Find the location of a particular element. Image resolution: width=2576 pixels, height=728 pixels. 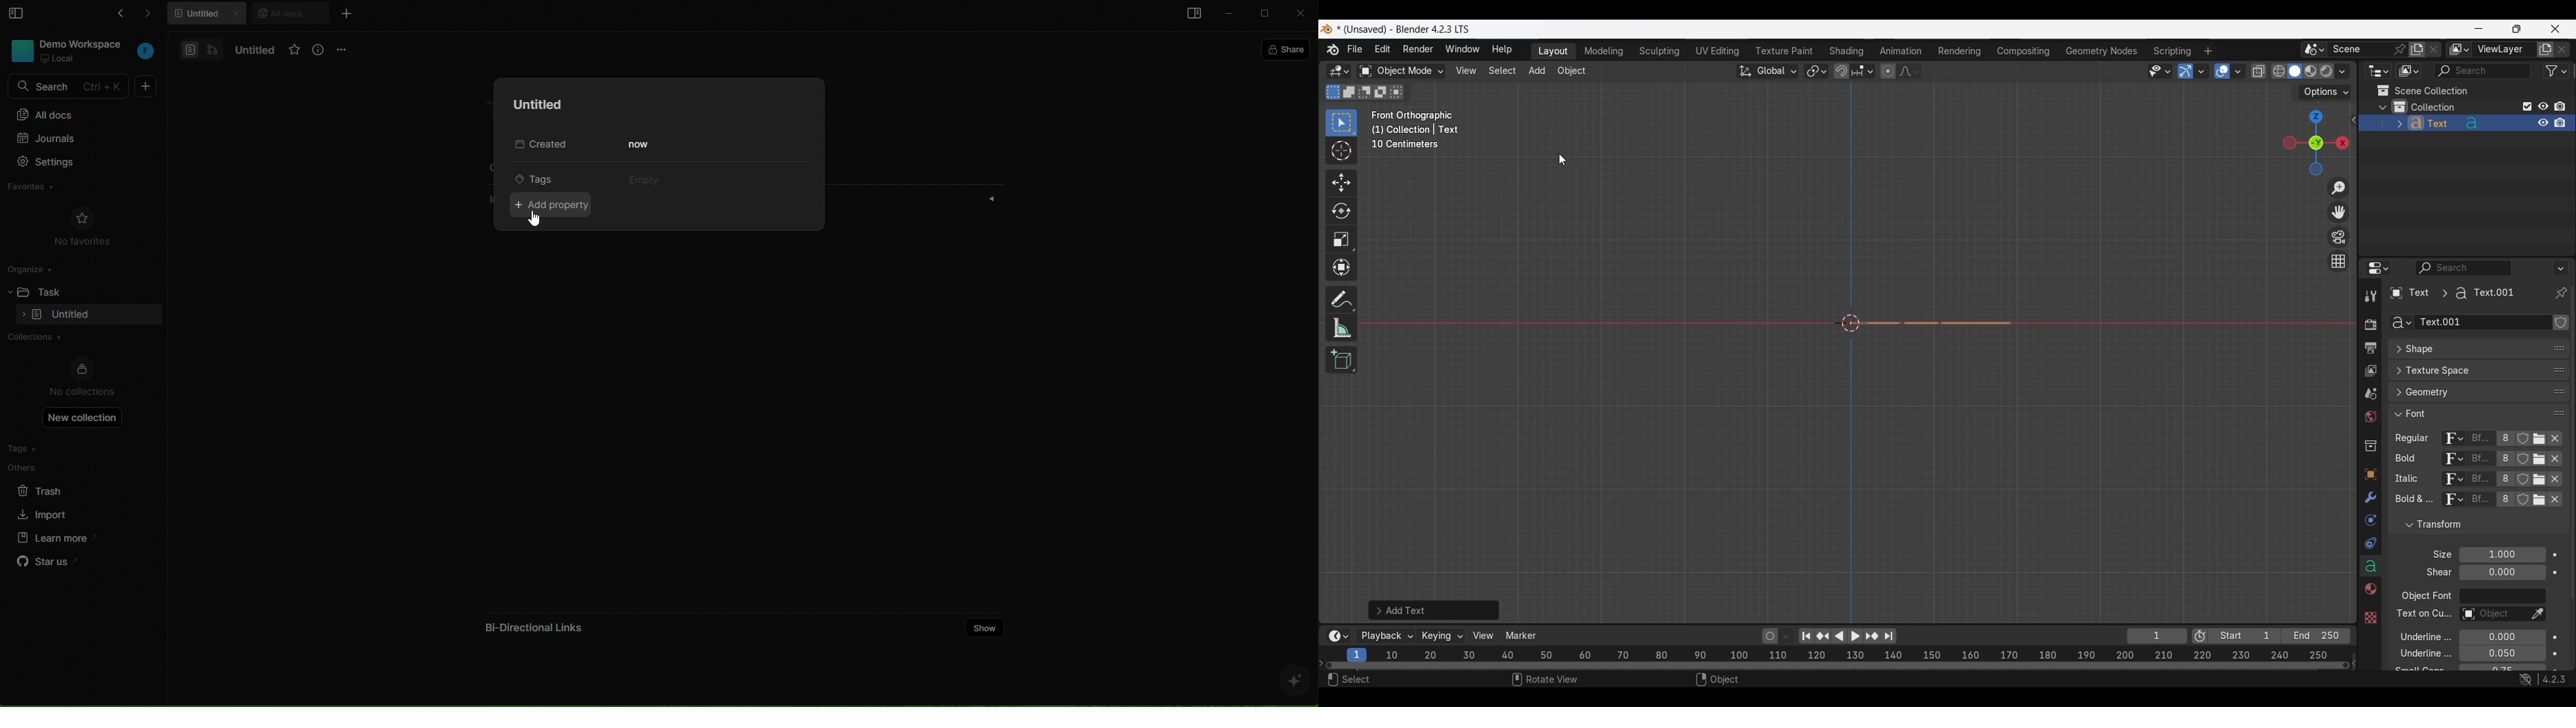

More options is located at coordinates (1337, 636).